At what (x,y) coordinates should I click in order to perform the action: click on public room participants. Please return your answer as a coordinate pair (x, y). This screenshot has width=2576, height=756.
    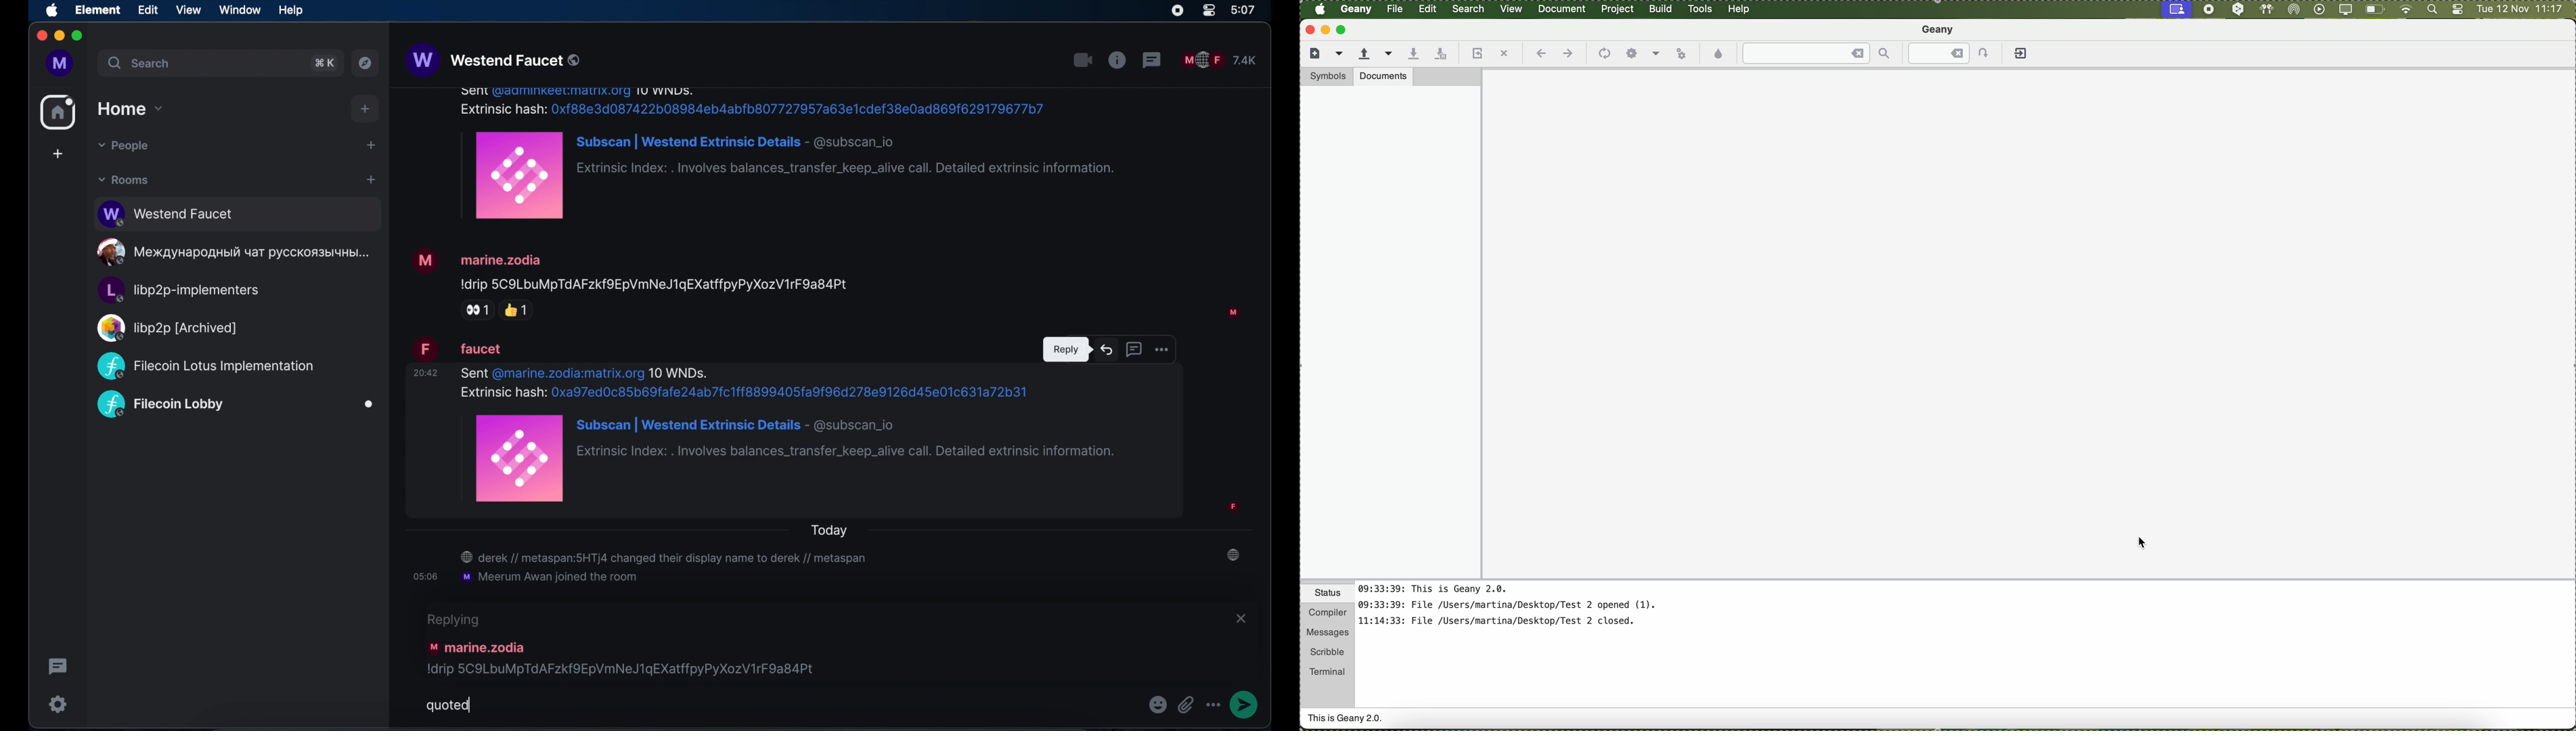
    Looking at the image, I should click on (1220, 60).